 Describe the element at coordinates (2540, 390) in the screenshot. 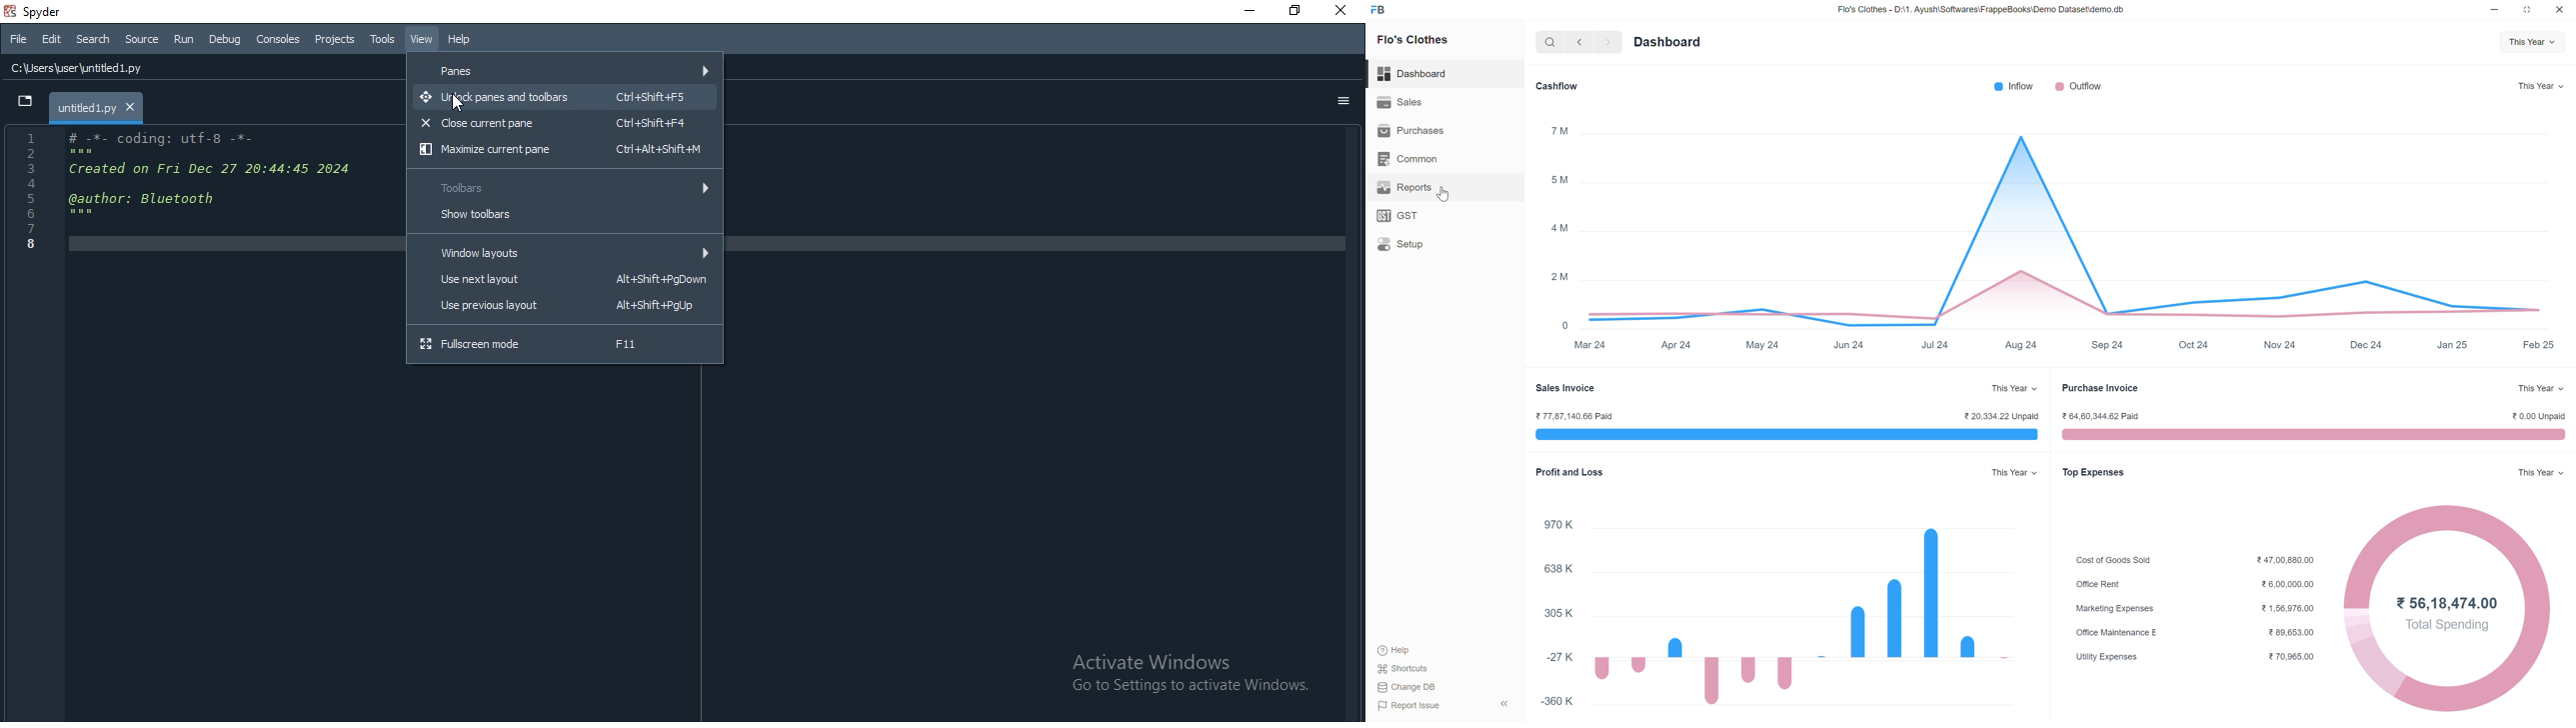

I see `This Year` at that location.